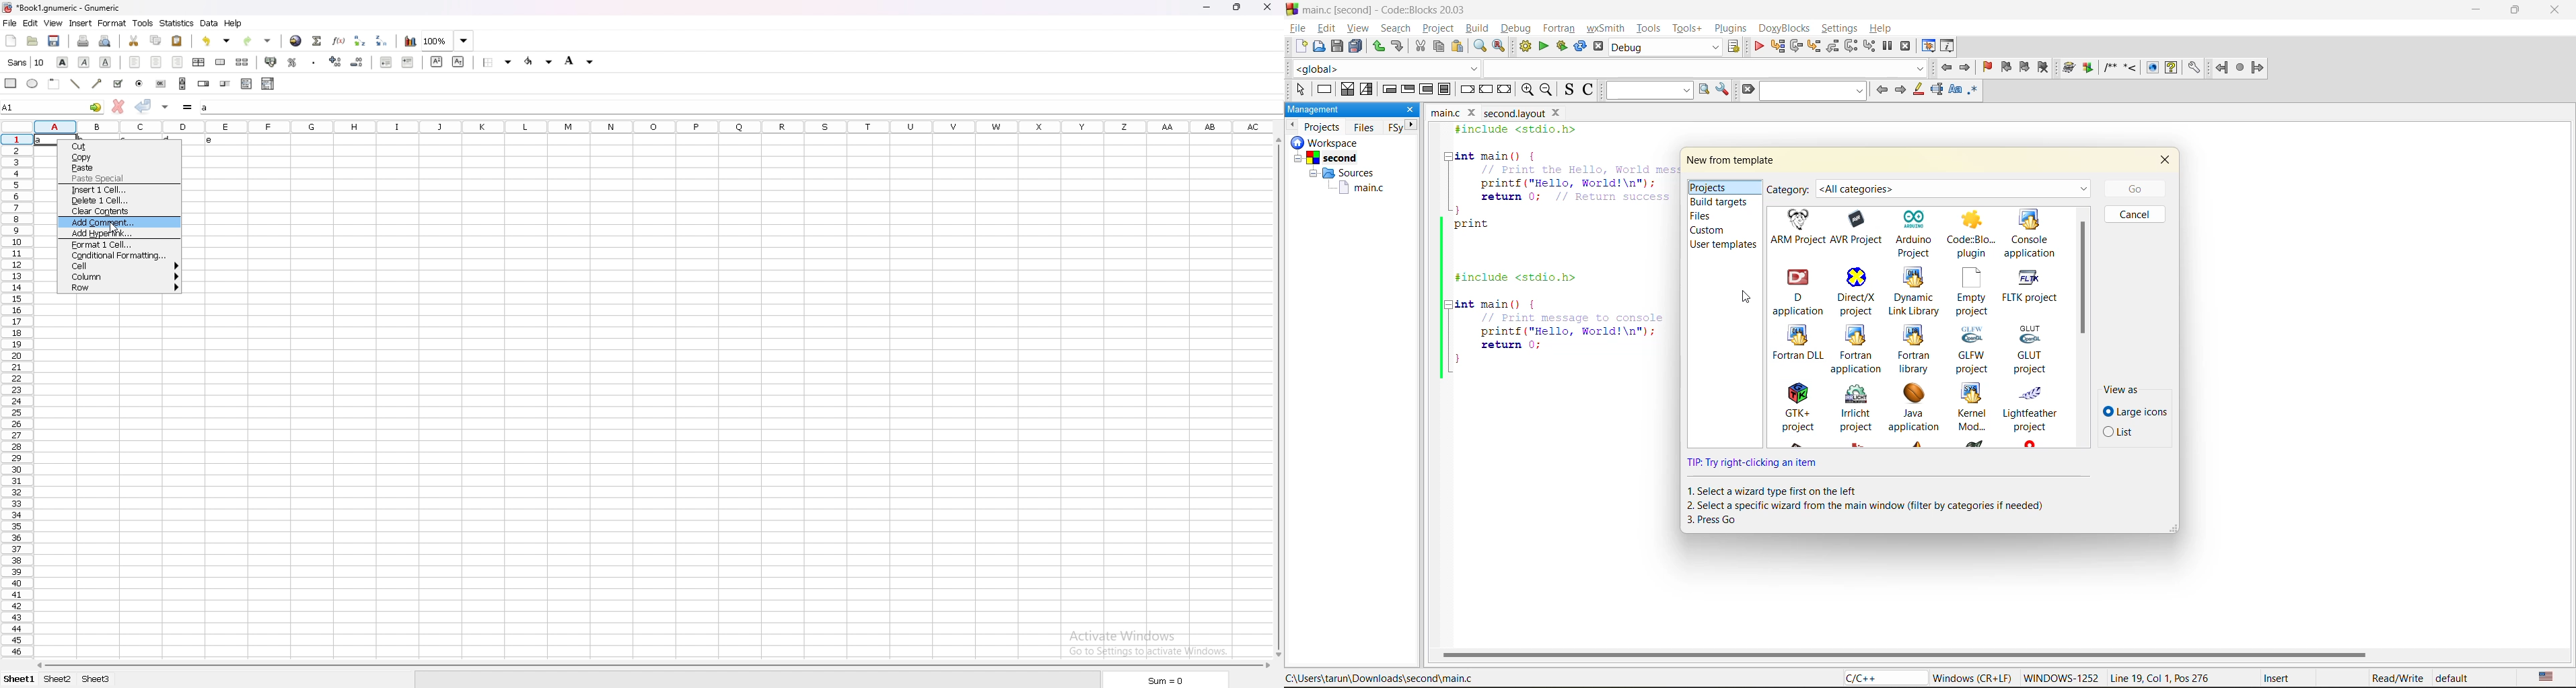 The image size is (2576, 700). Describe the element at coordinates (1347, 90) in the screenshot. I see `decision` at that location.